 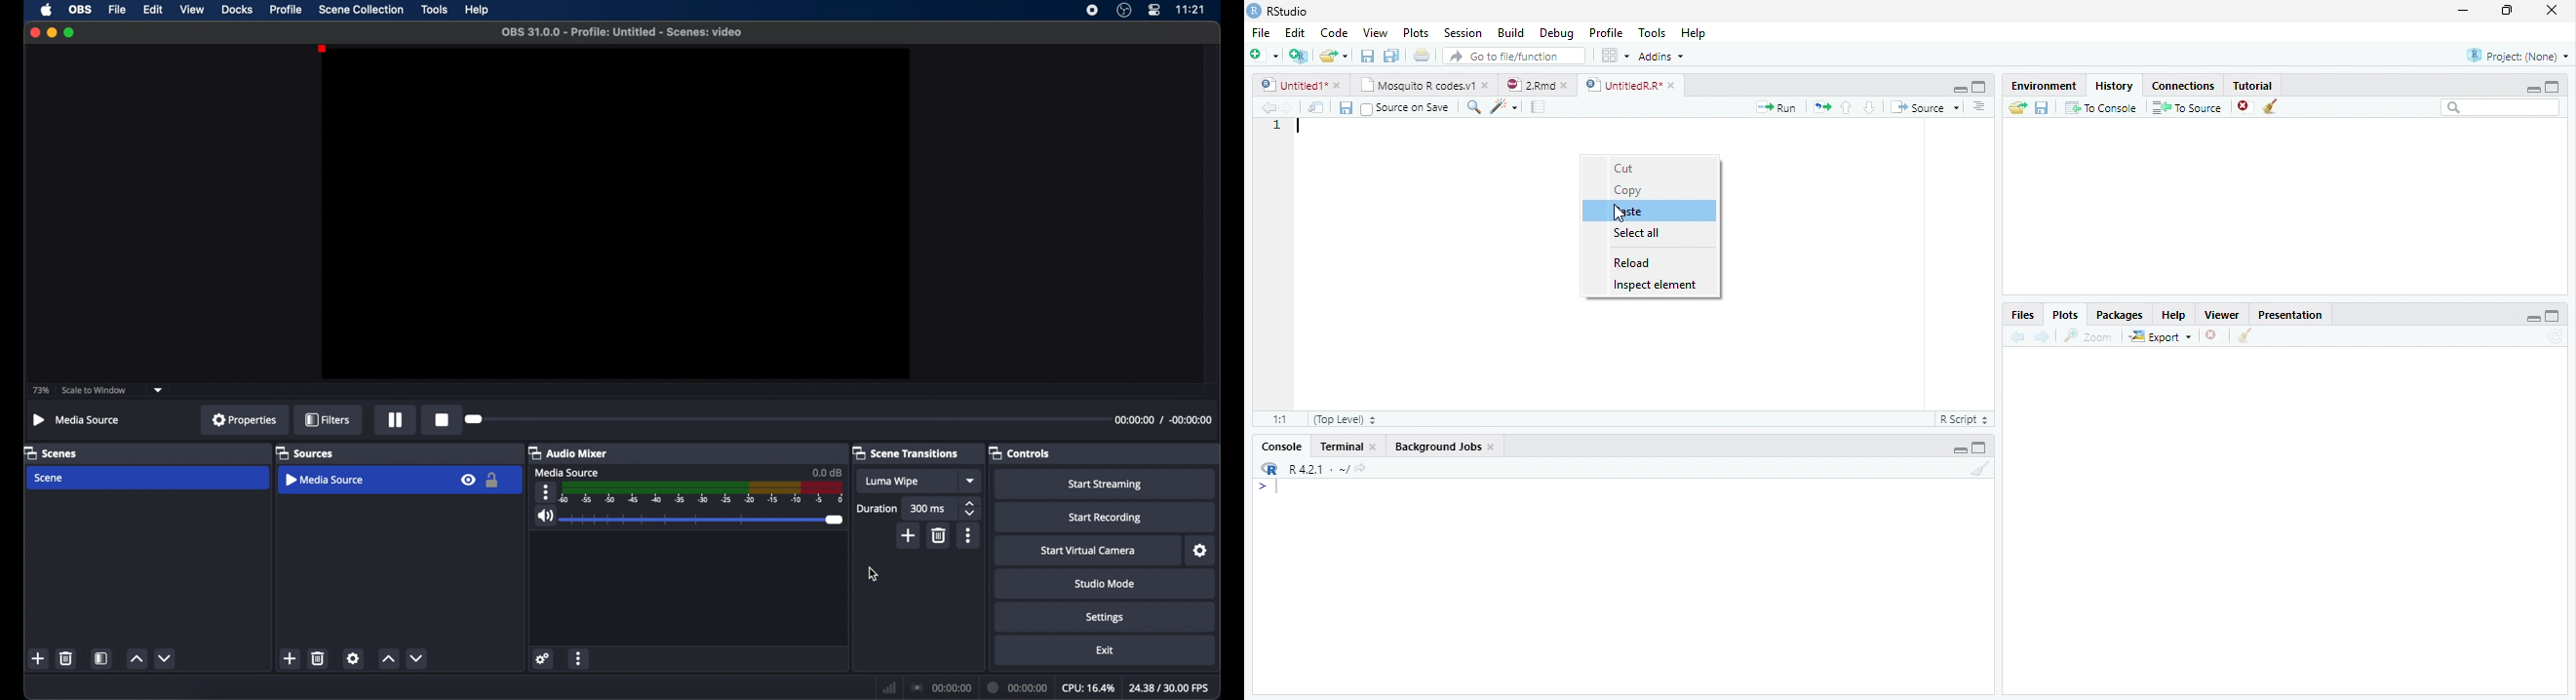 What do you see at coordinates (397, 420) in the screenshot?
I see `pause` at bounding box center [397, 420].